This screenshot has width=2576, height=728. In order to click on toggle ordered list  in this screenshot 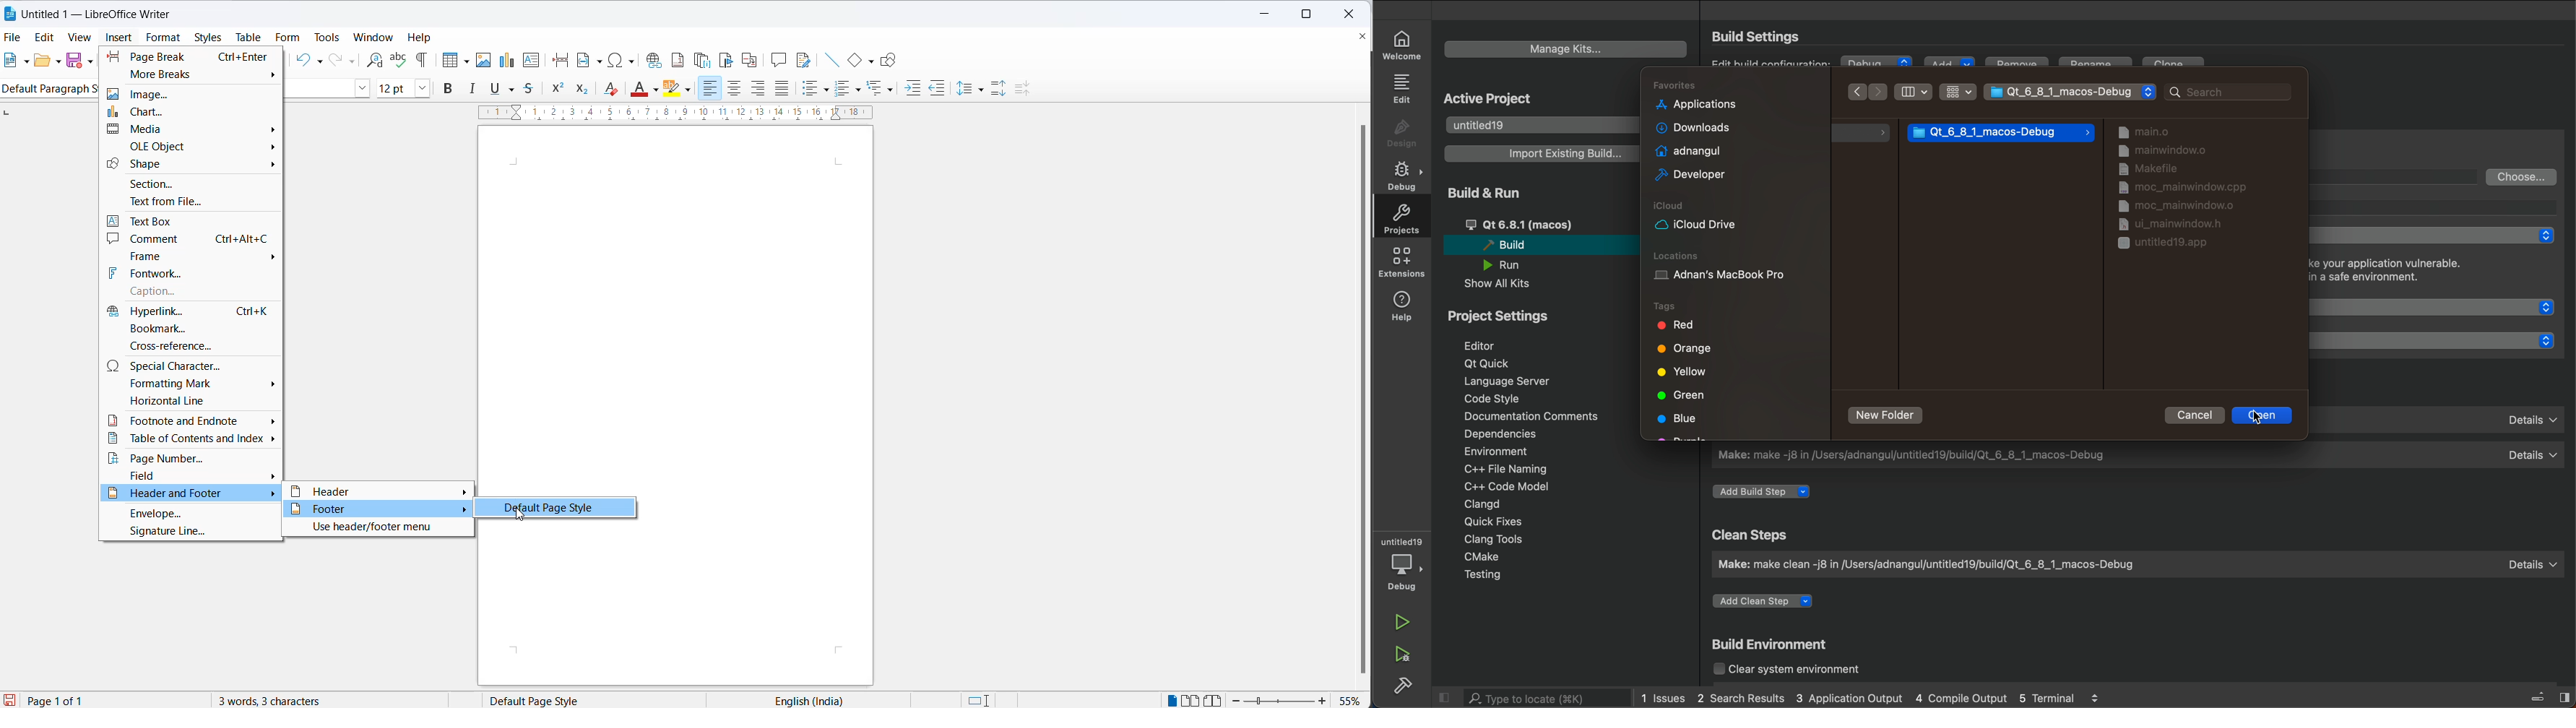, I will do `click(859, 90)`.